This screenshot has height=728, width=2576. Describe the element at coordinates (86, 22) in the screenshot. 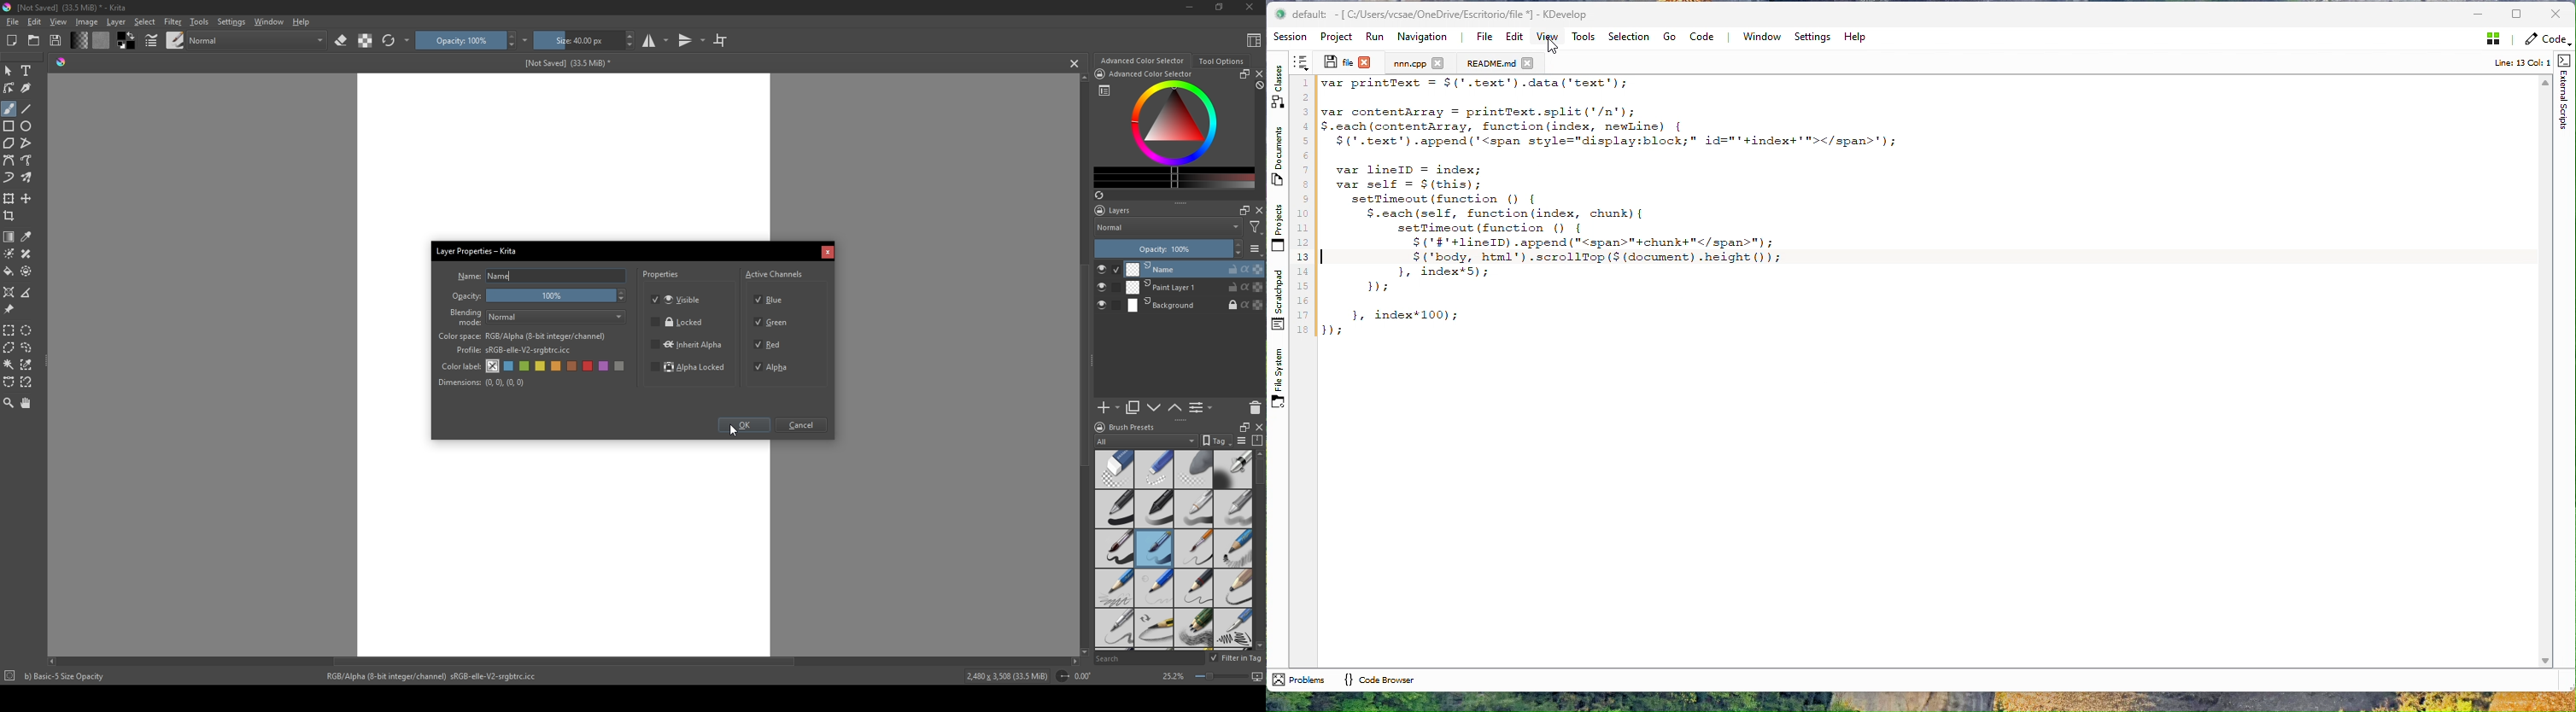

I see `Image` at that location.